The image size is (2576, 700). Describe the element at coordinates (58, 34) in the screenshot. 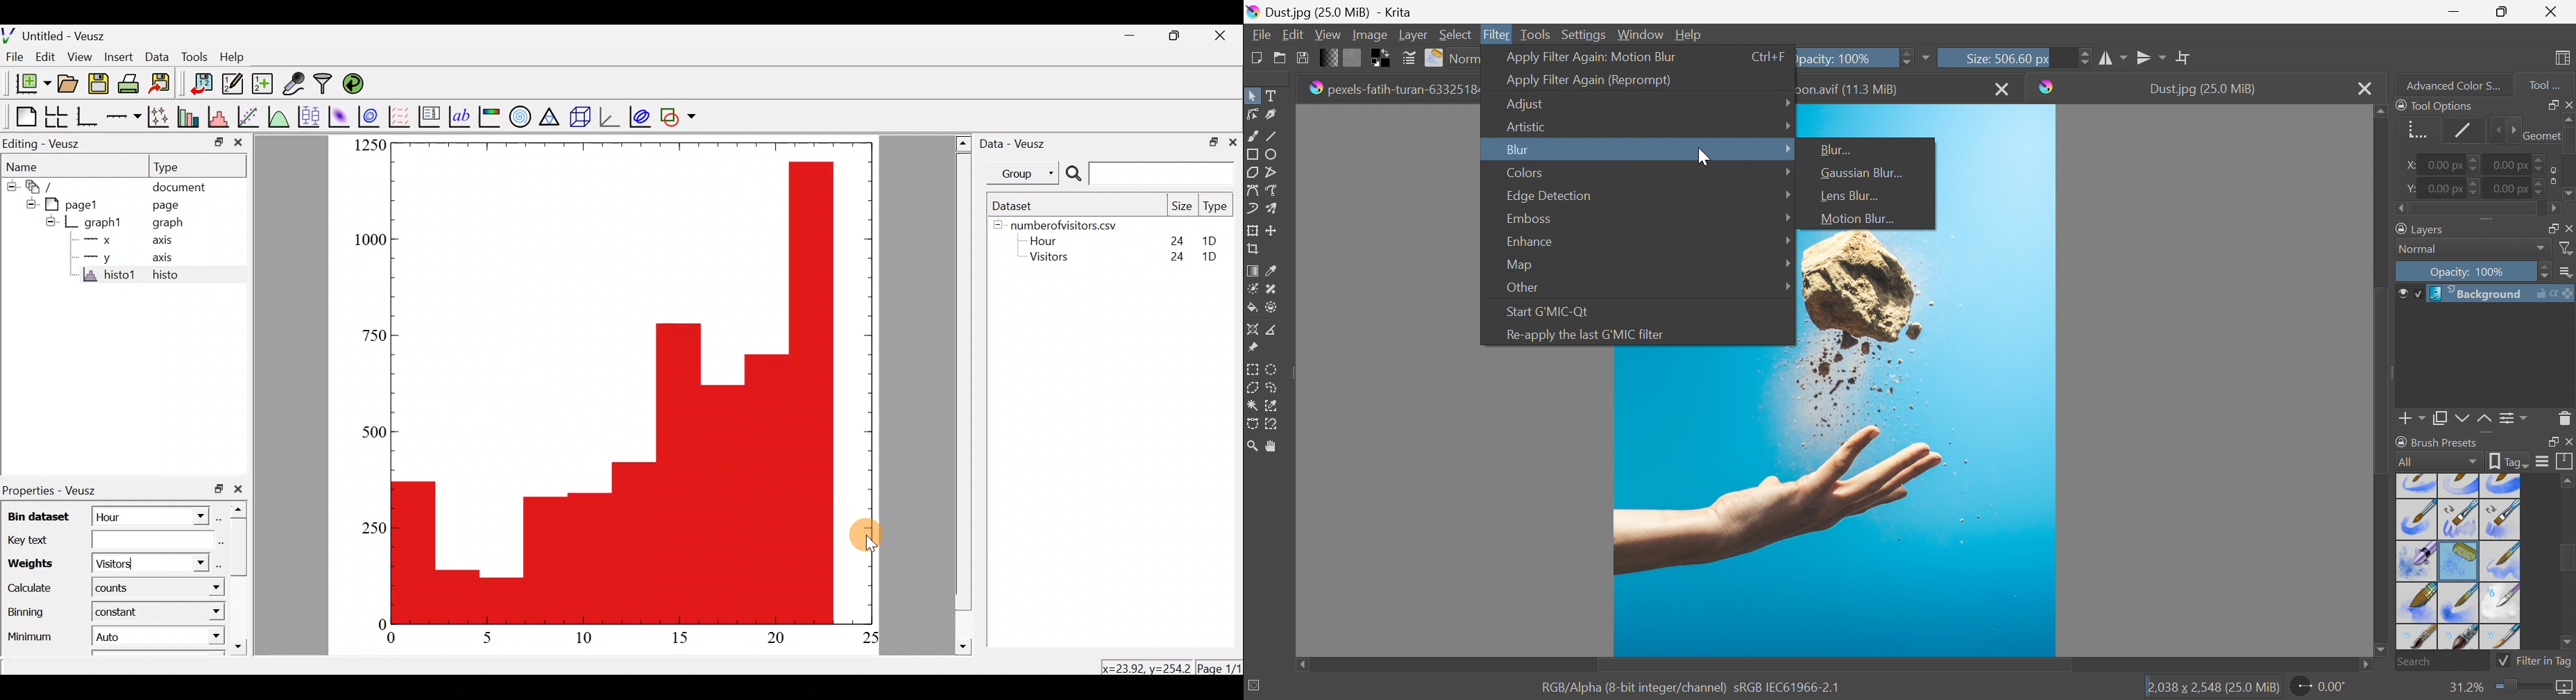

I see `Untitled - Veusz` at that location.